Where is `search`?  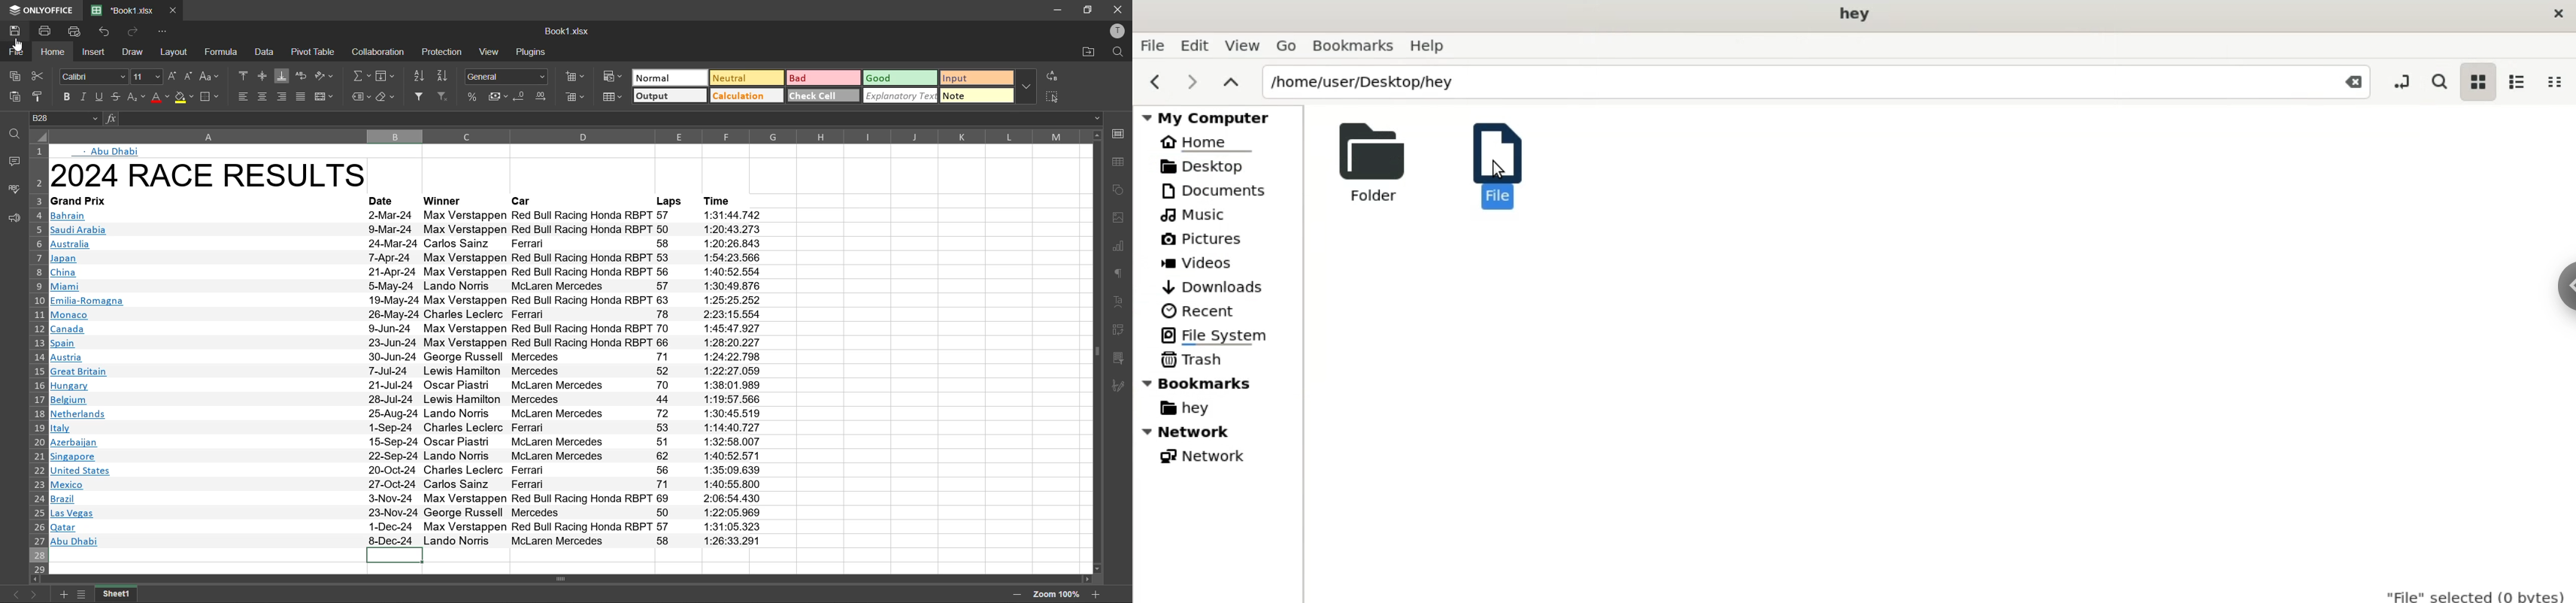 search is located at coordinates (2438, 83).